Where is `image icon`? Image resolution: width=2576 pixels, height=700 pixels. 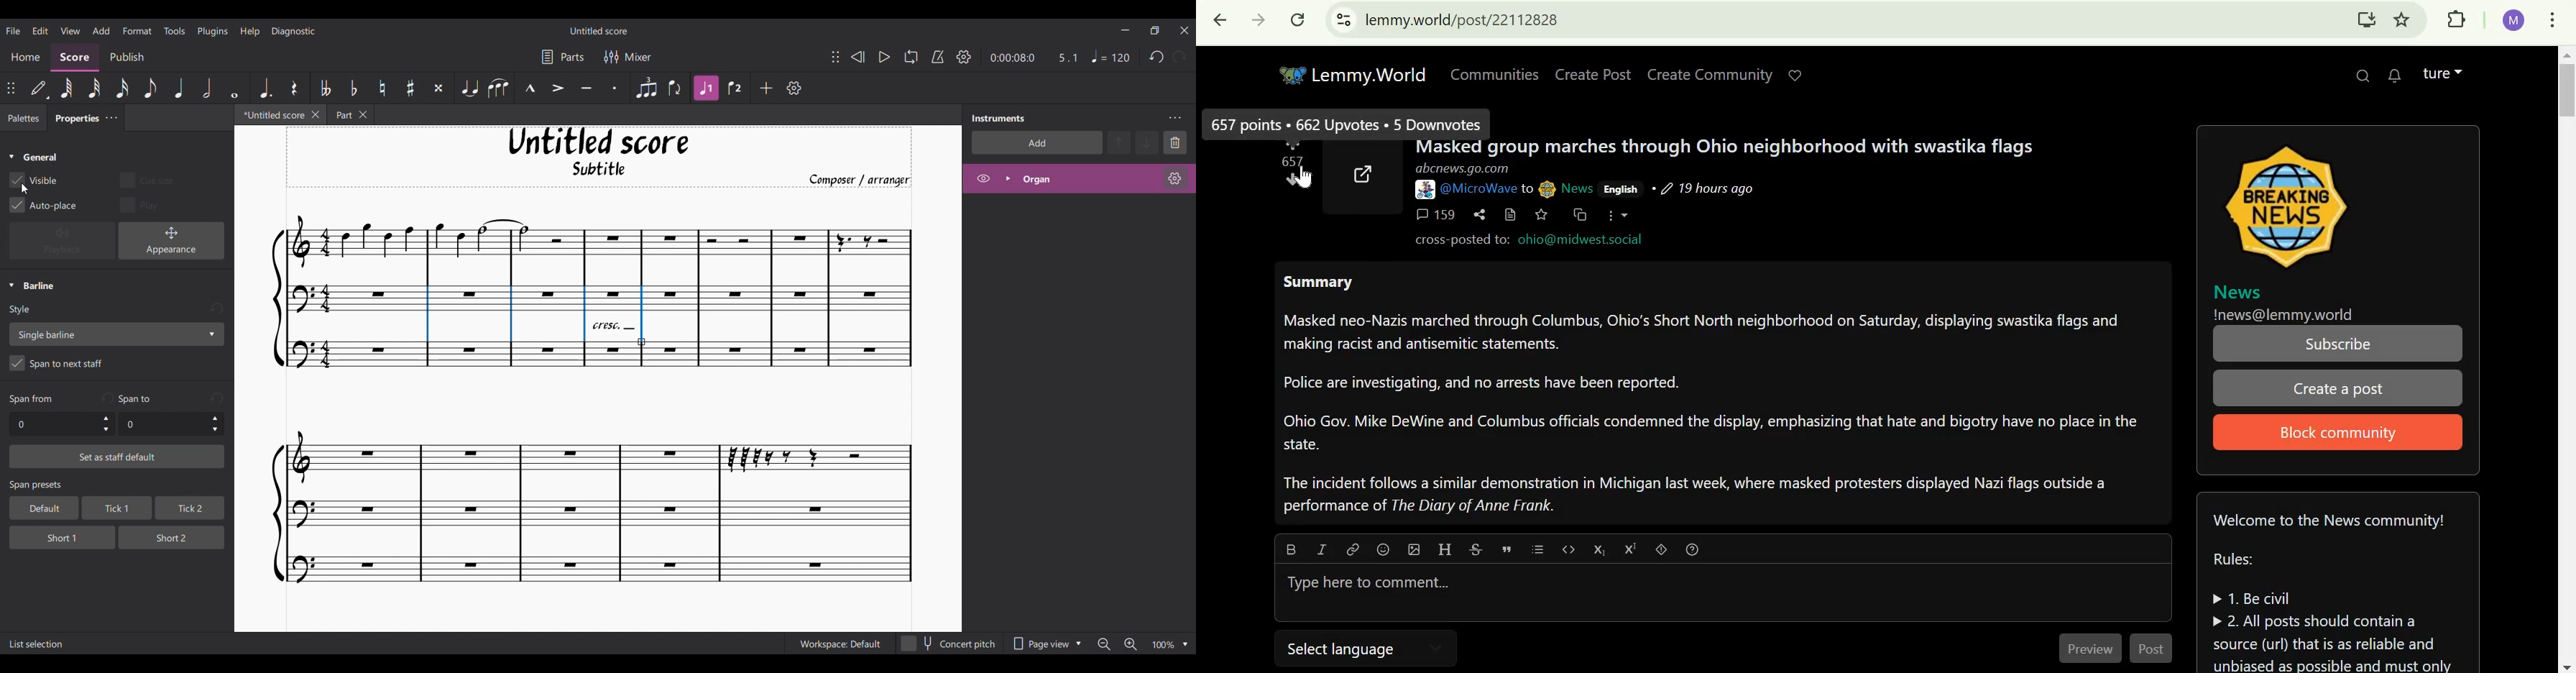 image icon is located at coordinates (2293, 206).